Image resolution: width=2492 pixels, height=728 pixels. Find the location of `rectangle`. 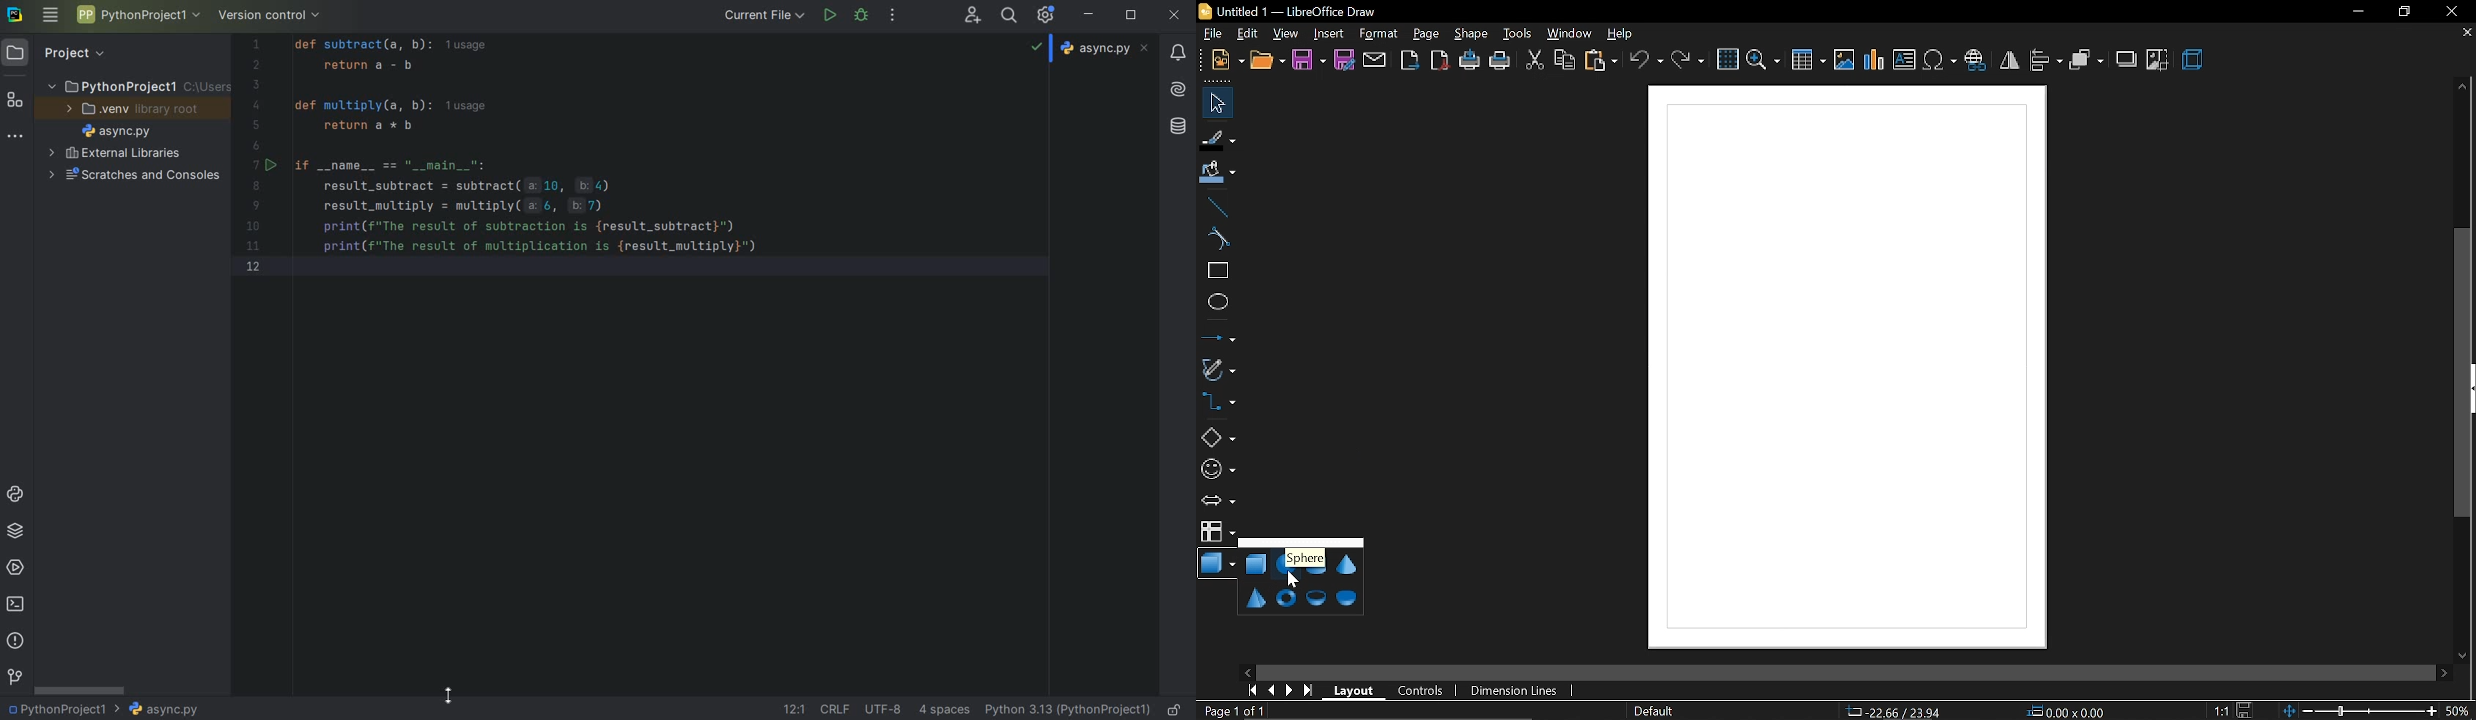

rectangle is located at coordinates (1215, 270).